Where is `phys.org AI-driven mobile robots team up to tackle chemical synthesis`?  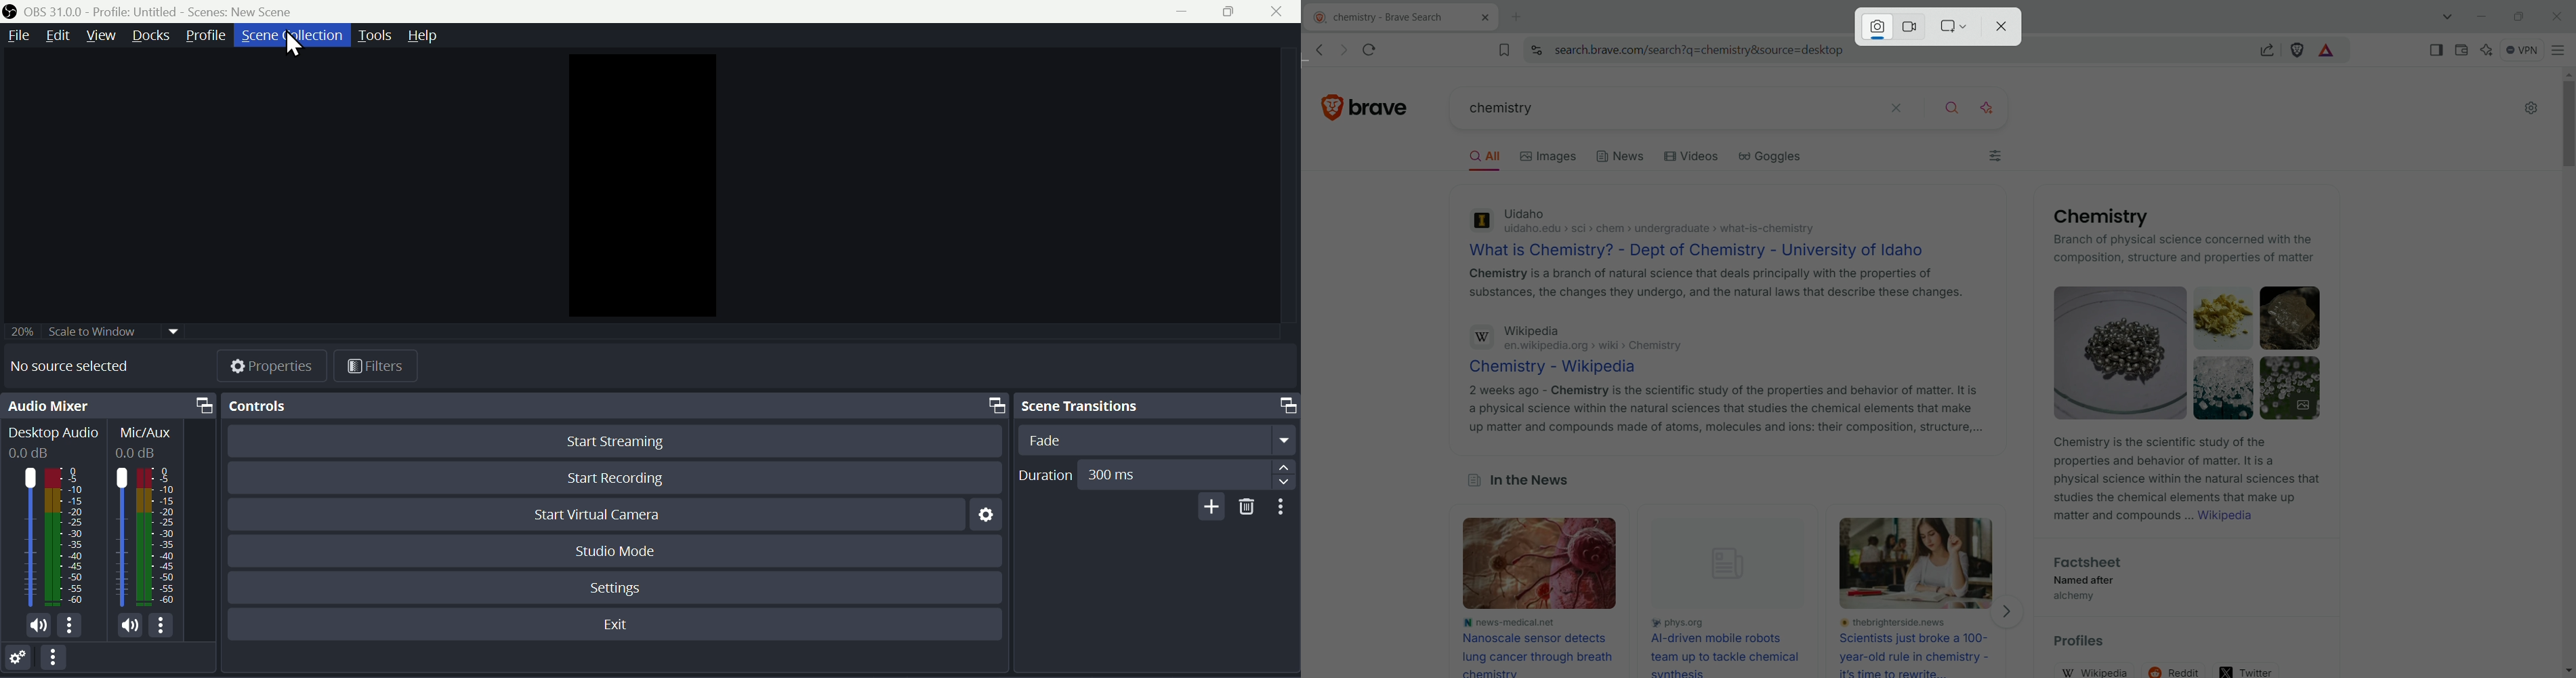 phys.org AI-driven mobile robots team up to tackle chemical synthesis is located at coordinates (1727, 646).